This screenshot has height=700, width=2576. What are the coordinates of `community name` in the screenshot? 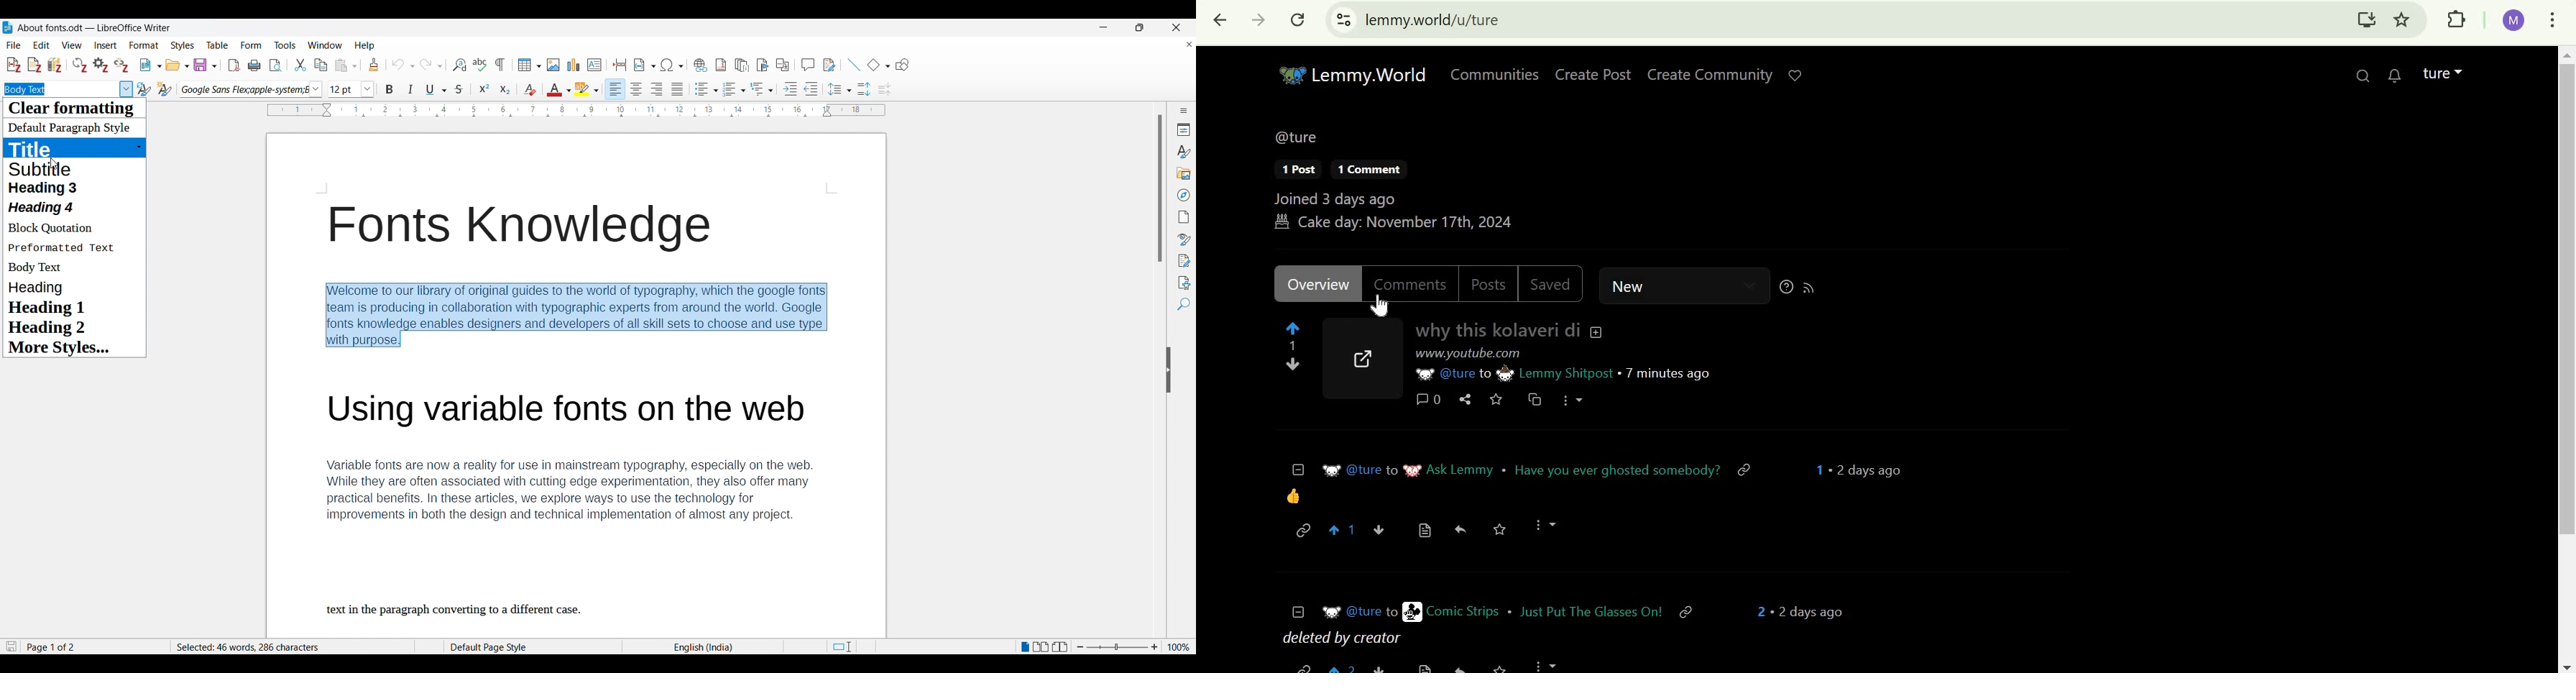 It's located at (1452, 611).